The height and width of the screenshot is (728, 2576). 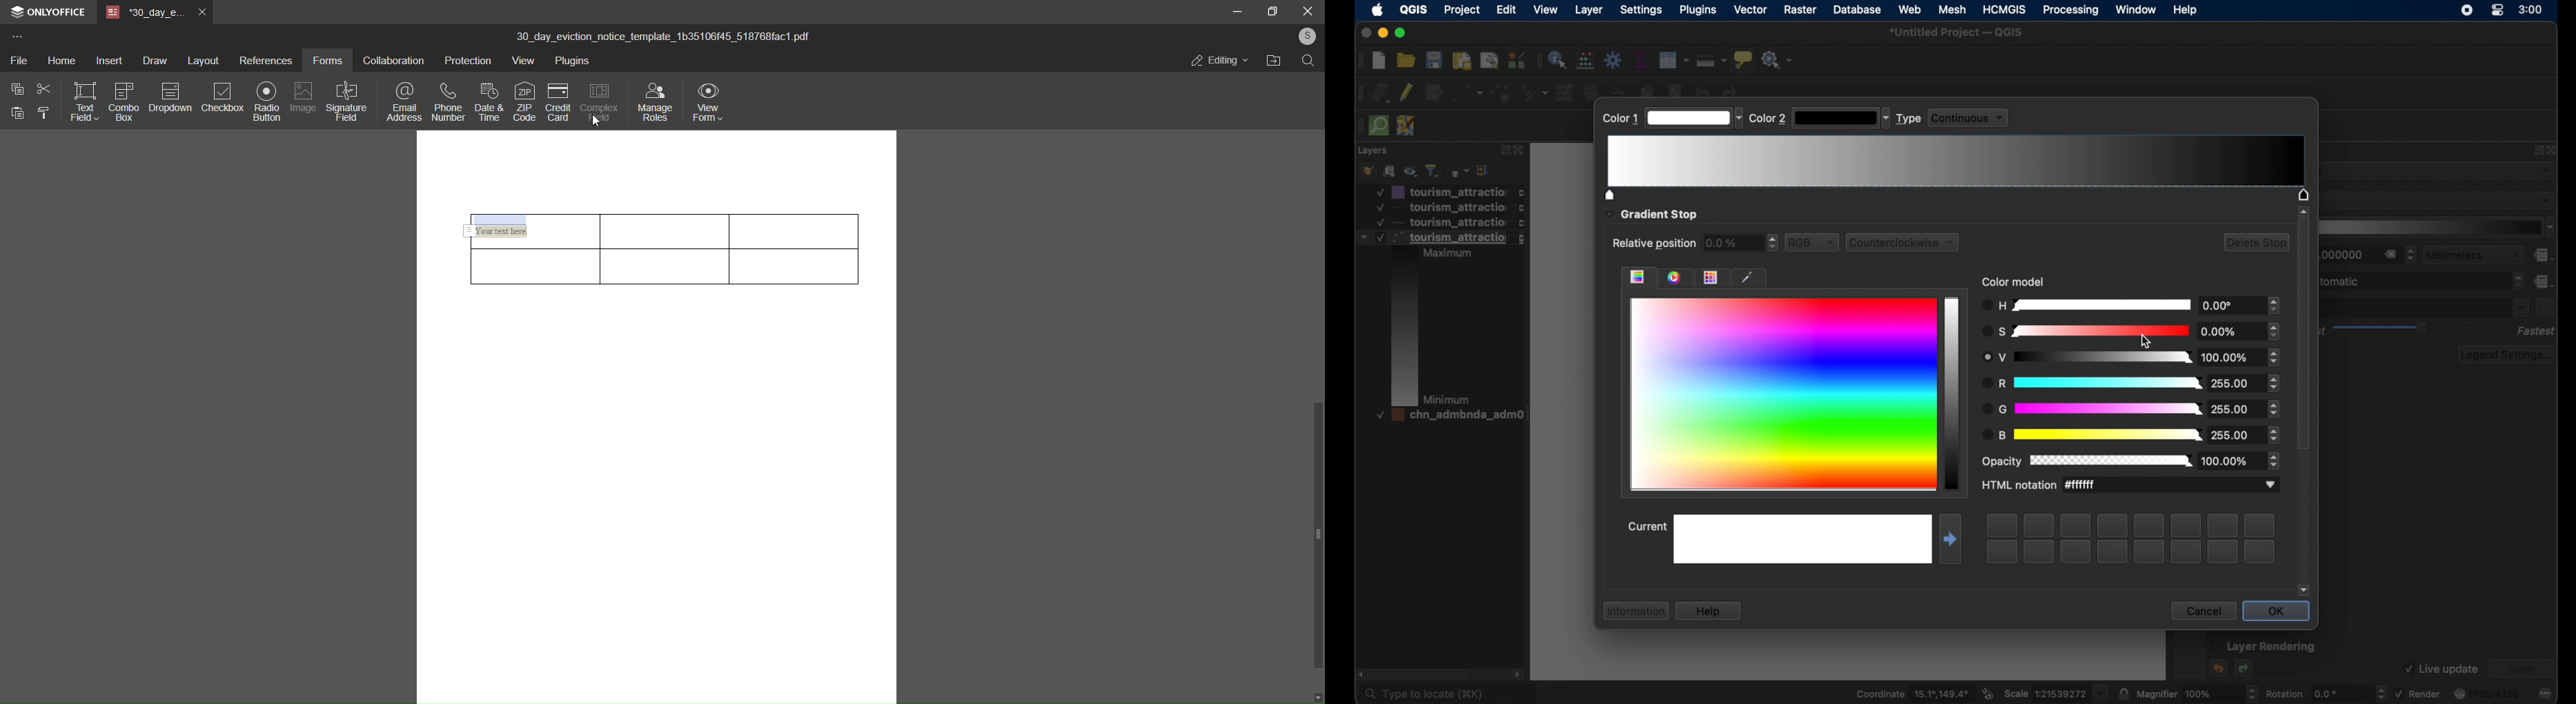 What do you see at coordinates (18, 61) in the screenshot?
I see `file` at bounding box center [18, 61].